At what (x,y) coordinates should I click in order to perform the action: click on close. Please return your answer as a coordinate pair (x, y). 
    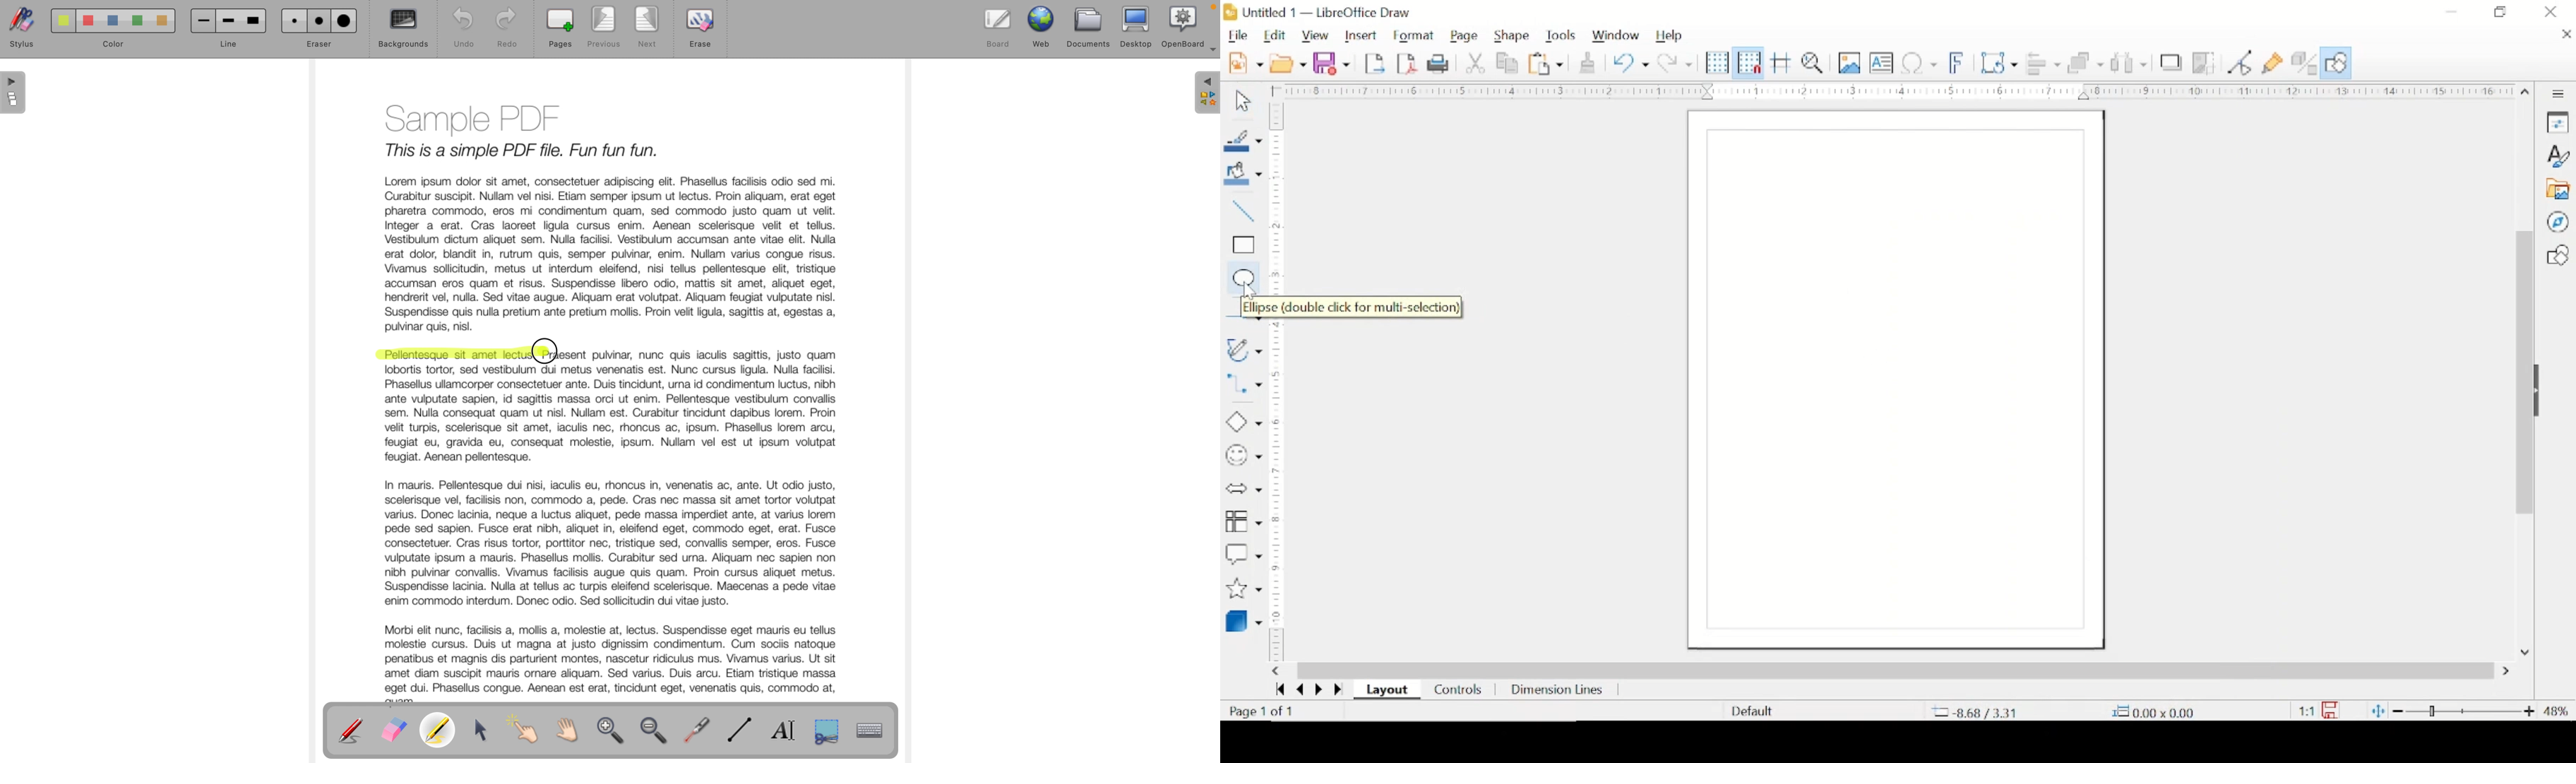
    Looking at the image, I should click on (2552, 11).